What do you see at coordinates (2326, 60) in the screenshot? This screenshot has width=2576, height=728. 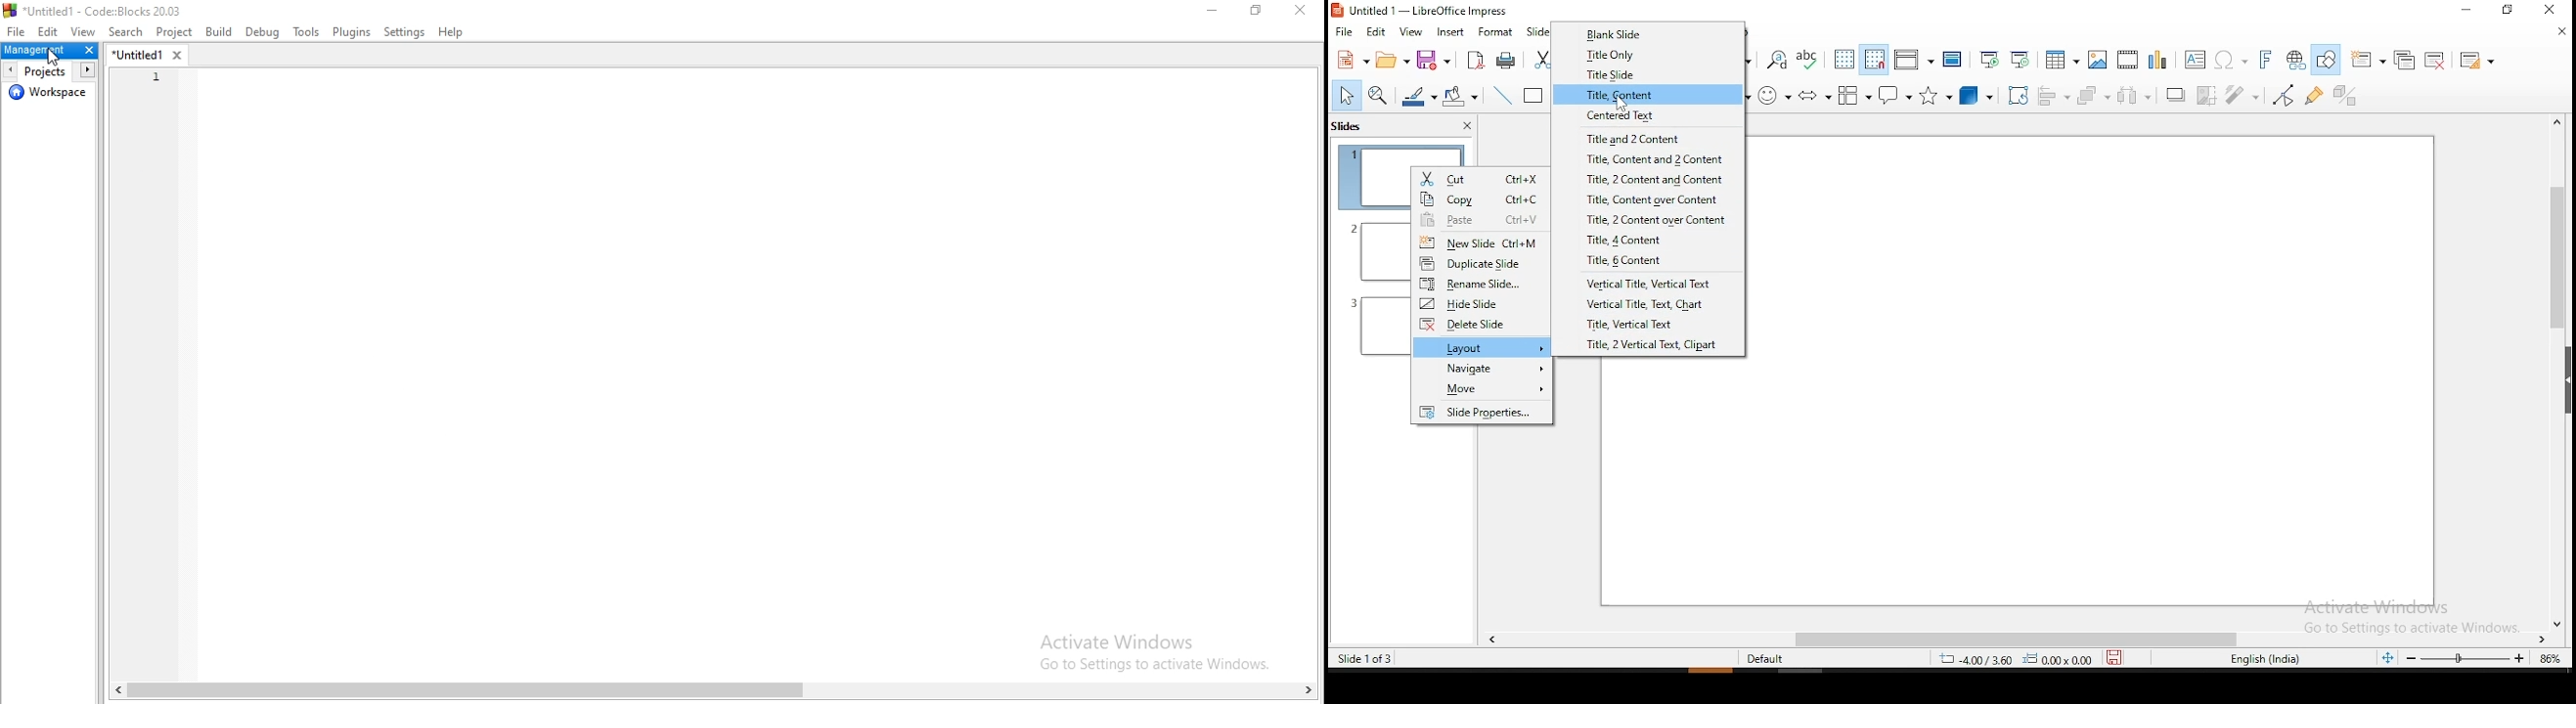 I see `show draw functions` at bounding box center [2326, 60].